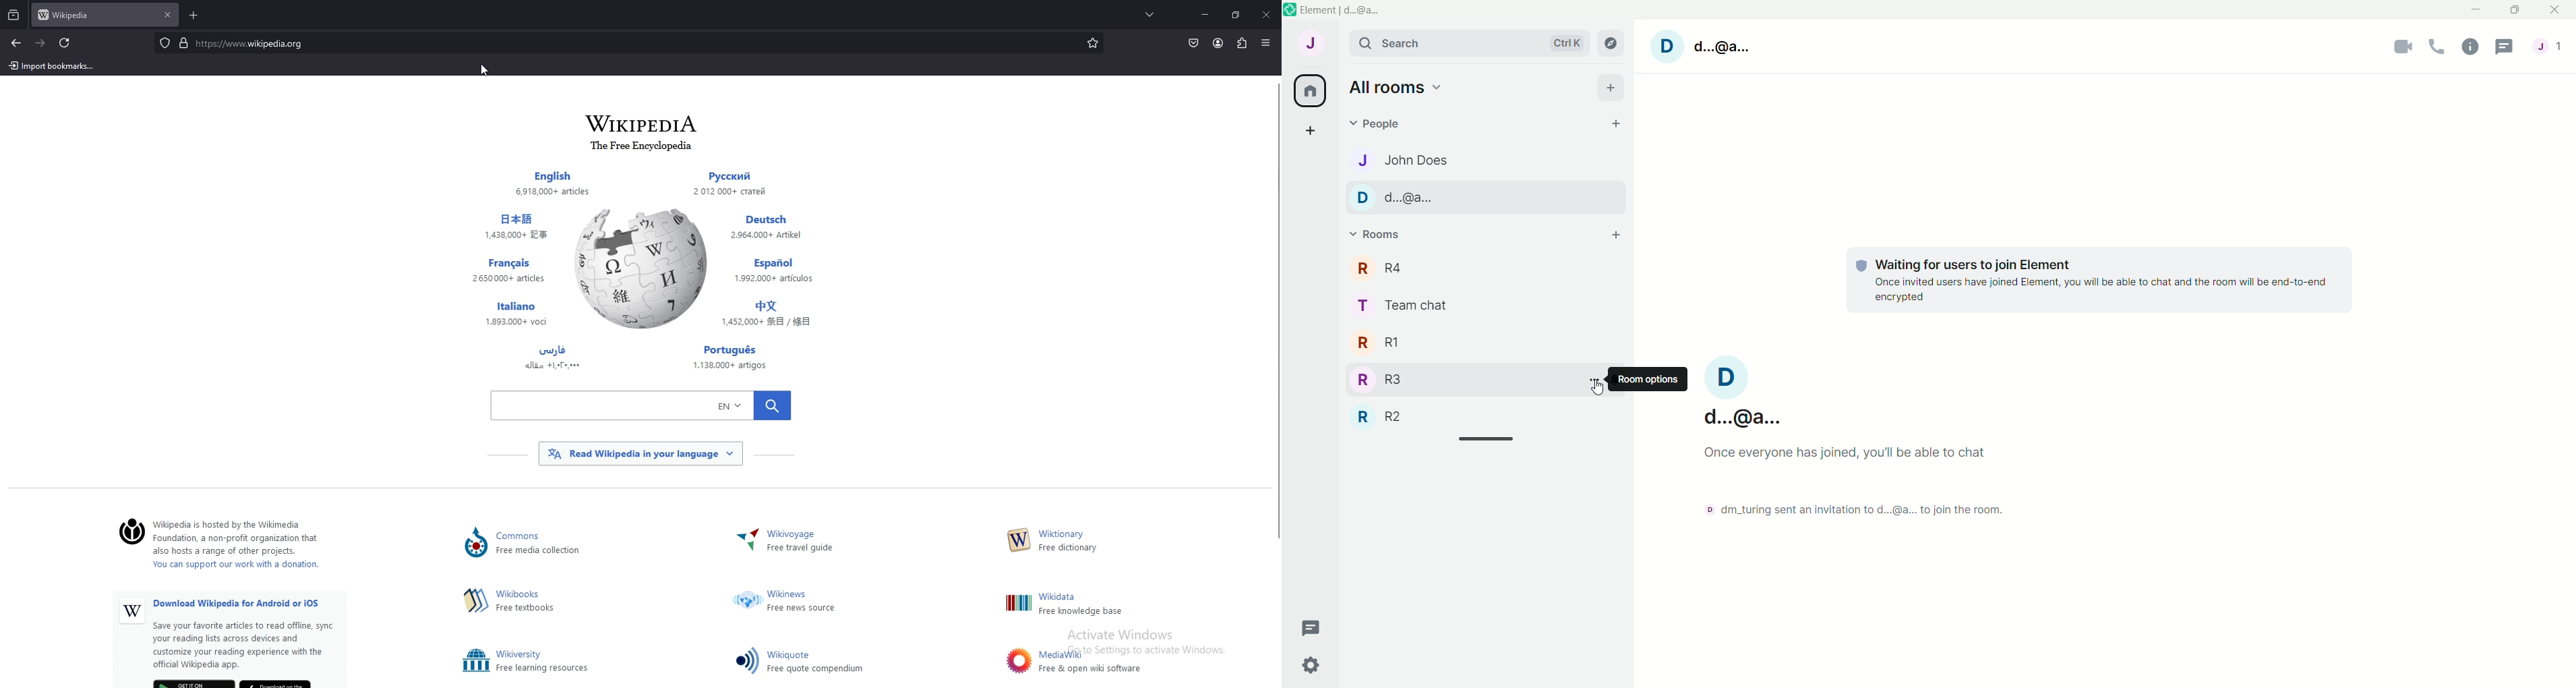 This screenshot has height=700, width=2576. I want to click on , so click(476, 661).